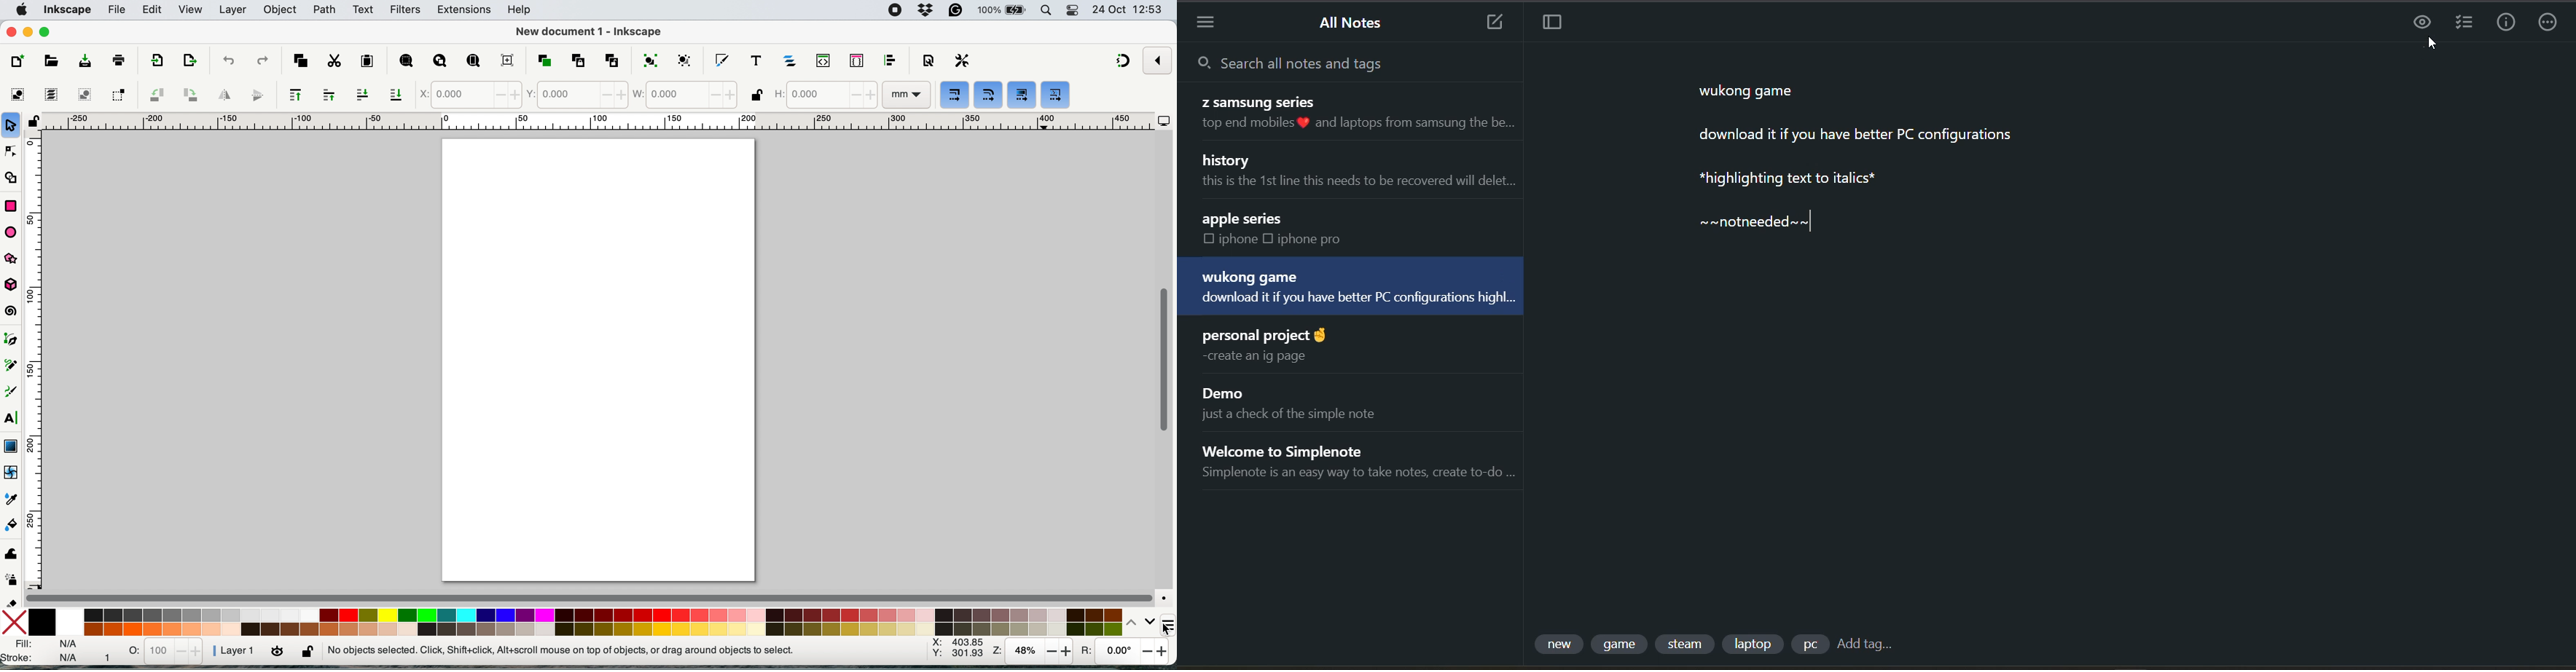 The height and width of the screenshot is (672, 2576). Describe the element at coordinates (188, 60) in the screenshot. I see `open export` at that location.